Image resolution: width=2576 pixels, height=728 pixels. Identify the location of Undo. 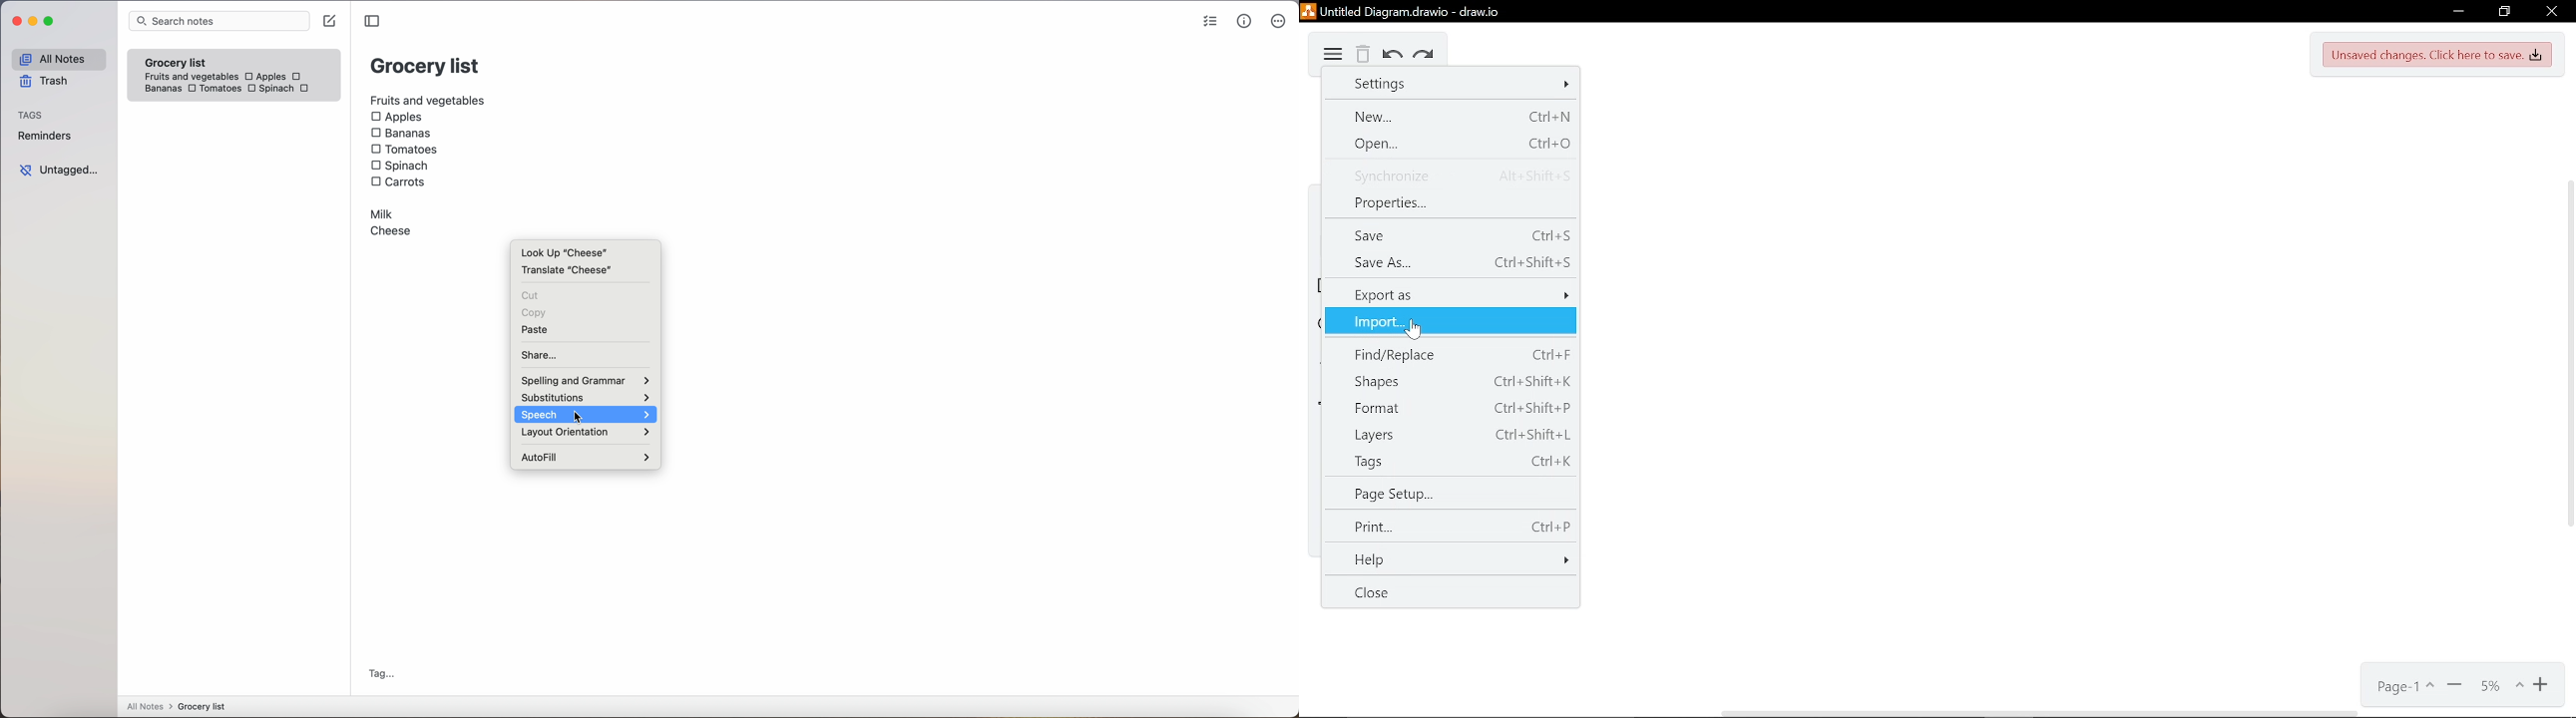
(1391, 56).